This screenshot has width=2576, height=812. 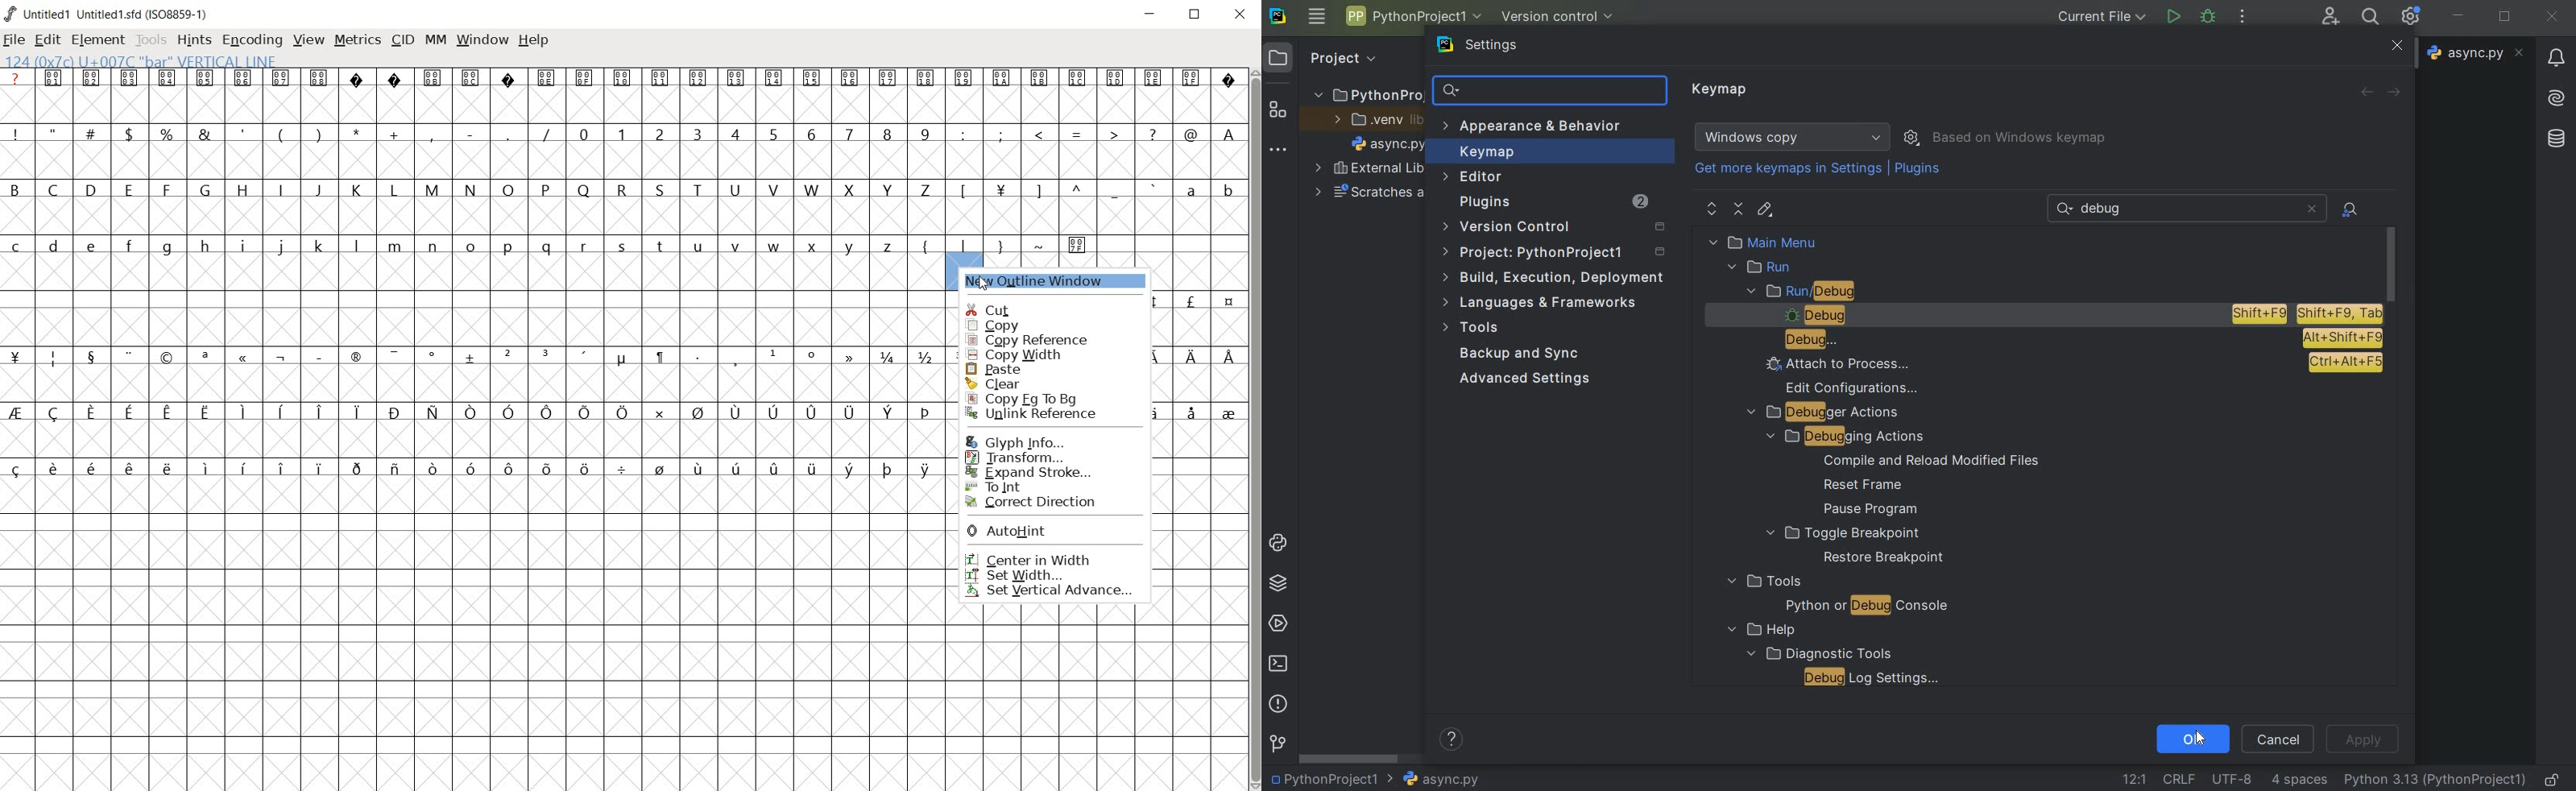 What do you see at coordinates (2458, 15) in the screenshot?
I see `minimize` at bounding box center [2458, 15].